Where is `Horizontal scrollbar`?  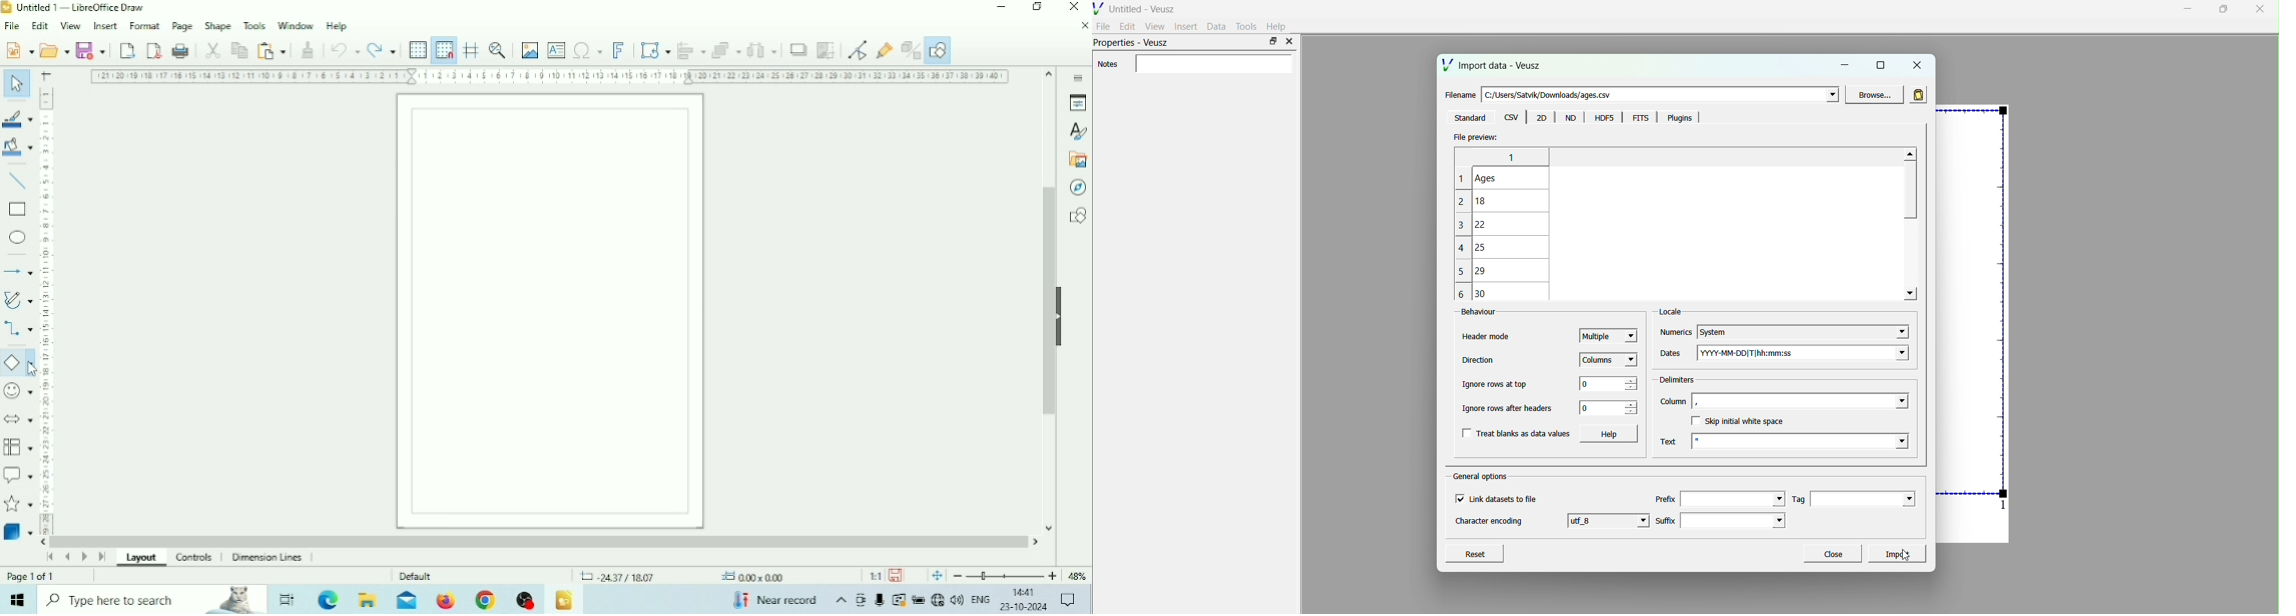 Horizontal scrollbar is located at coordinates (540, 541).